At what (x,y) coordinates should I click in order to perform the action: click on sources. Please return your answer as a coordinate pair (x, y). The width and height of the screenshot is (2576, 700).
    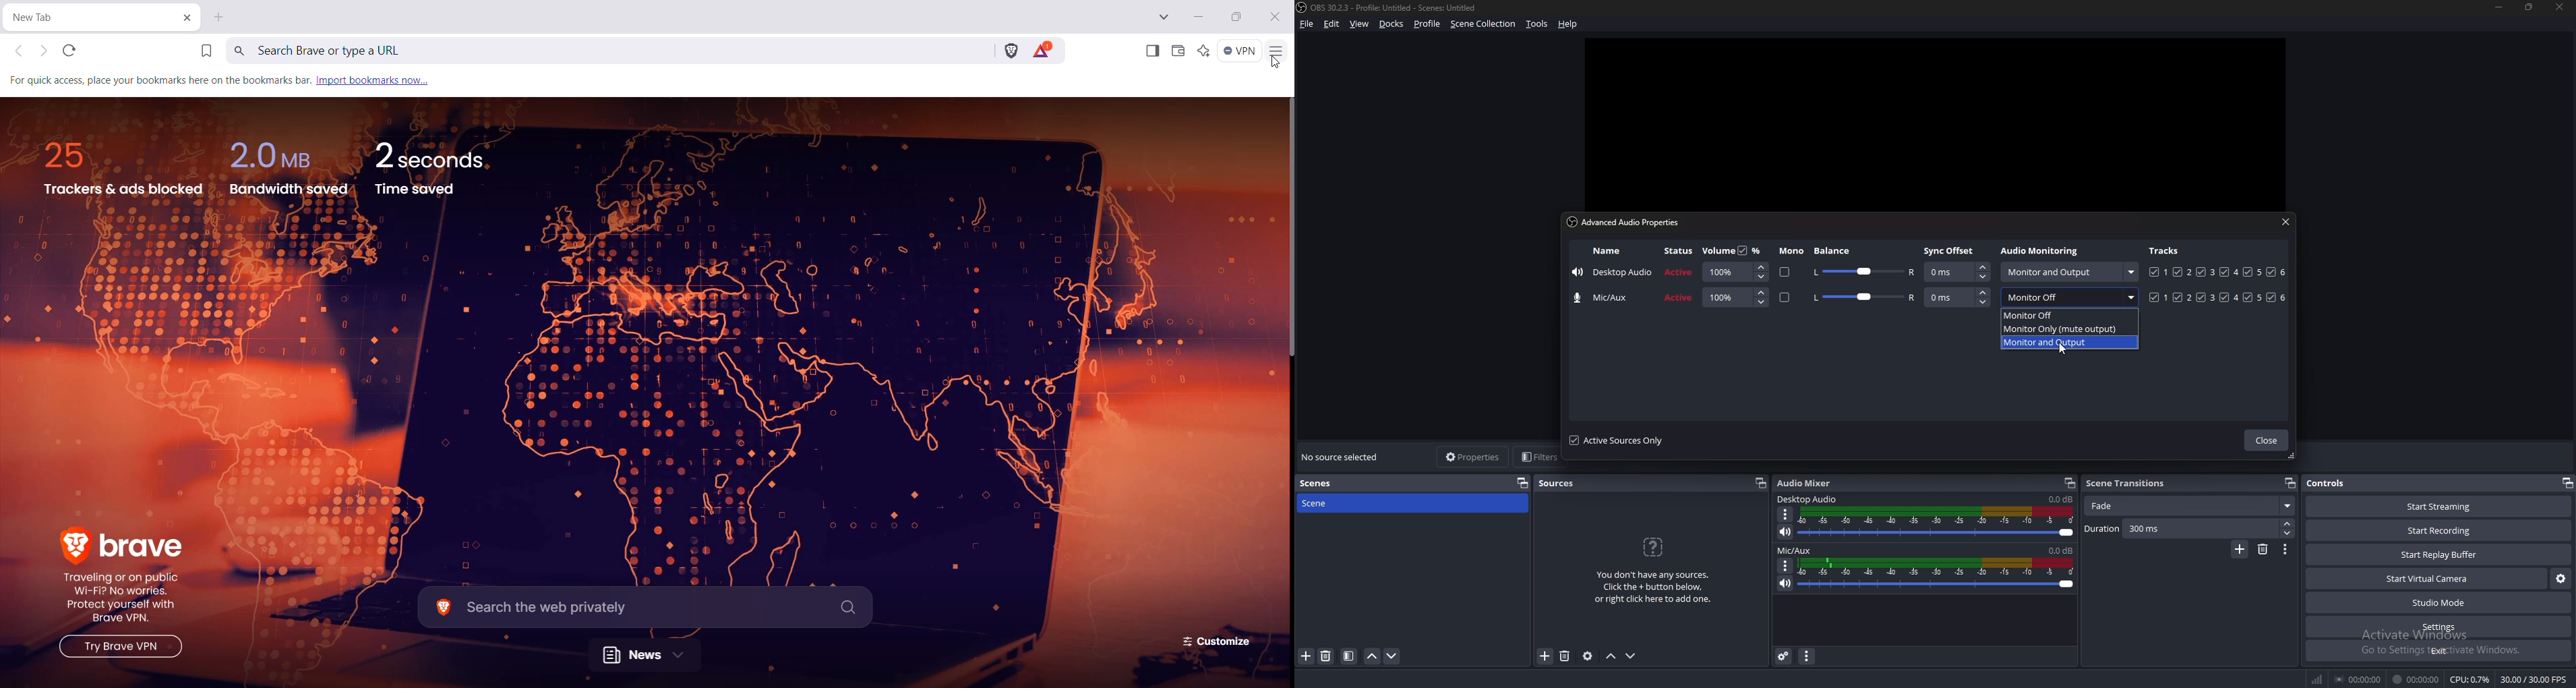
    Looking at the image, I should click on (1559, 483).